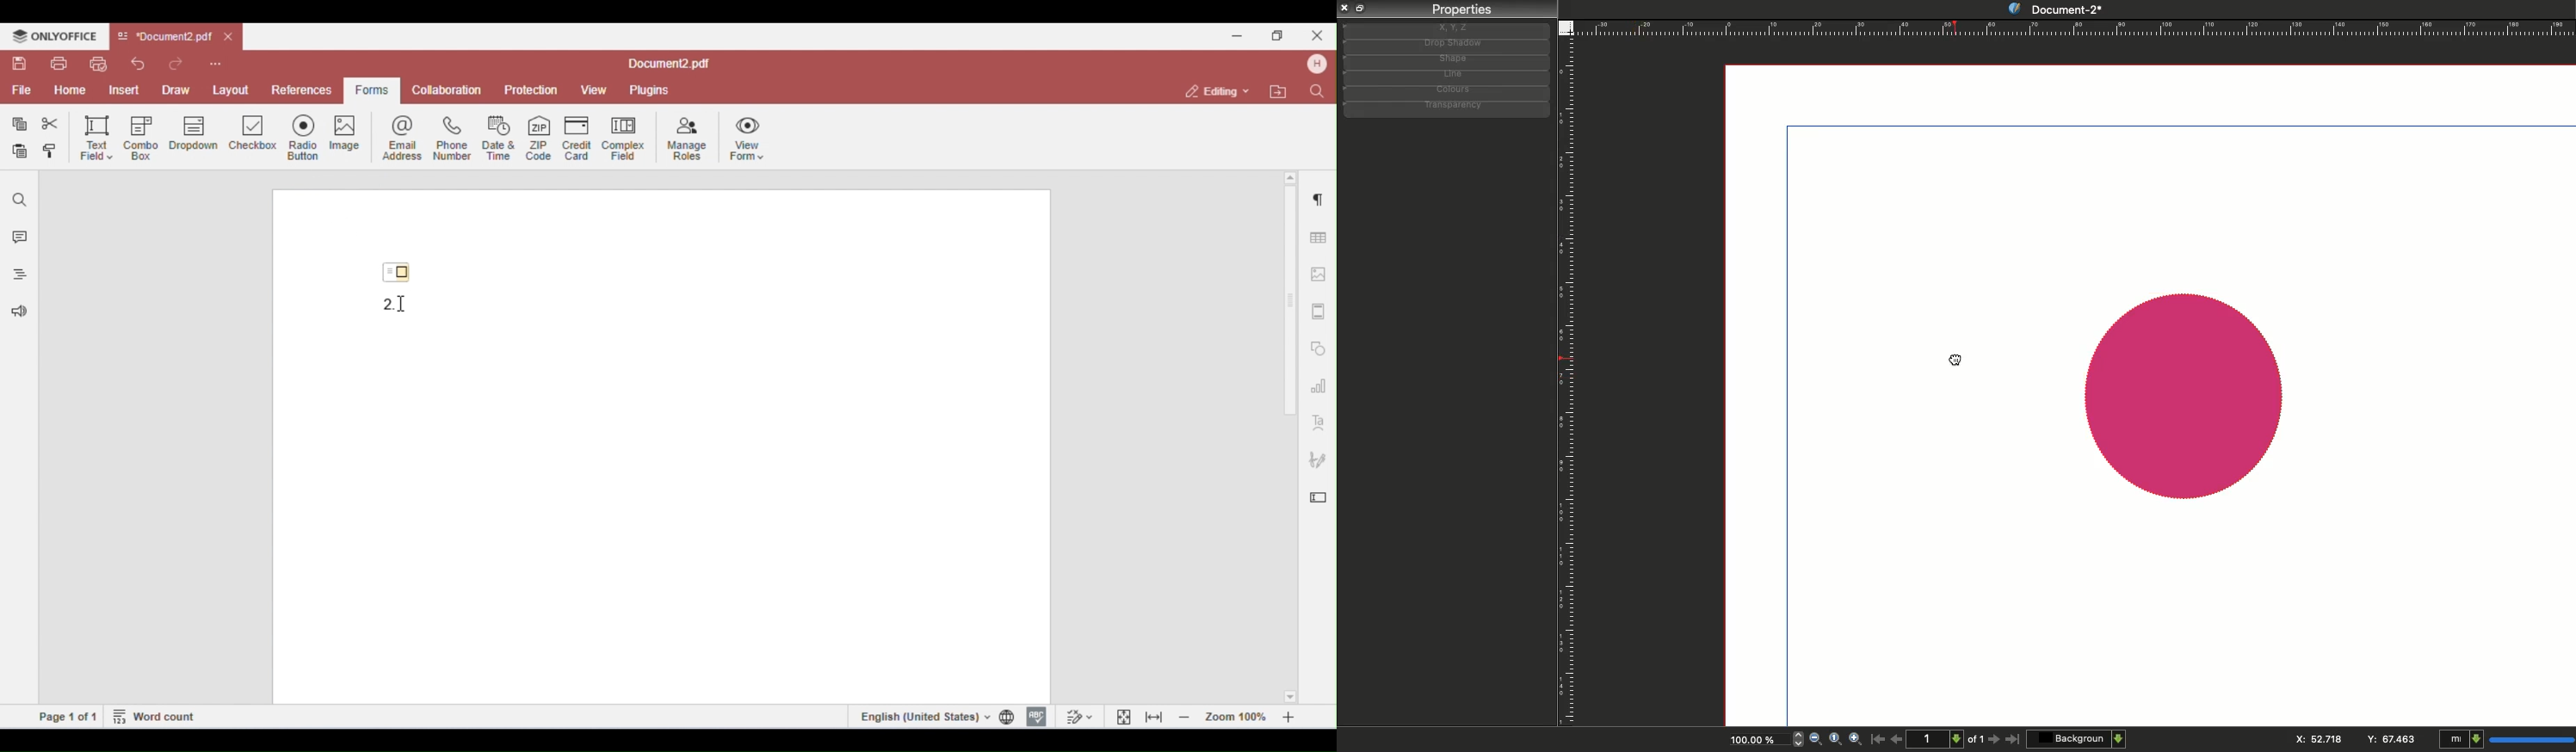  Describe the element at coordinates (1897, 738) in the screenshot. I see `Previous page` at that location.